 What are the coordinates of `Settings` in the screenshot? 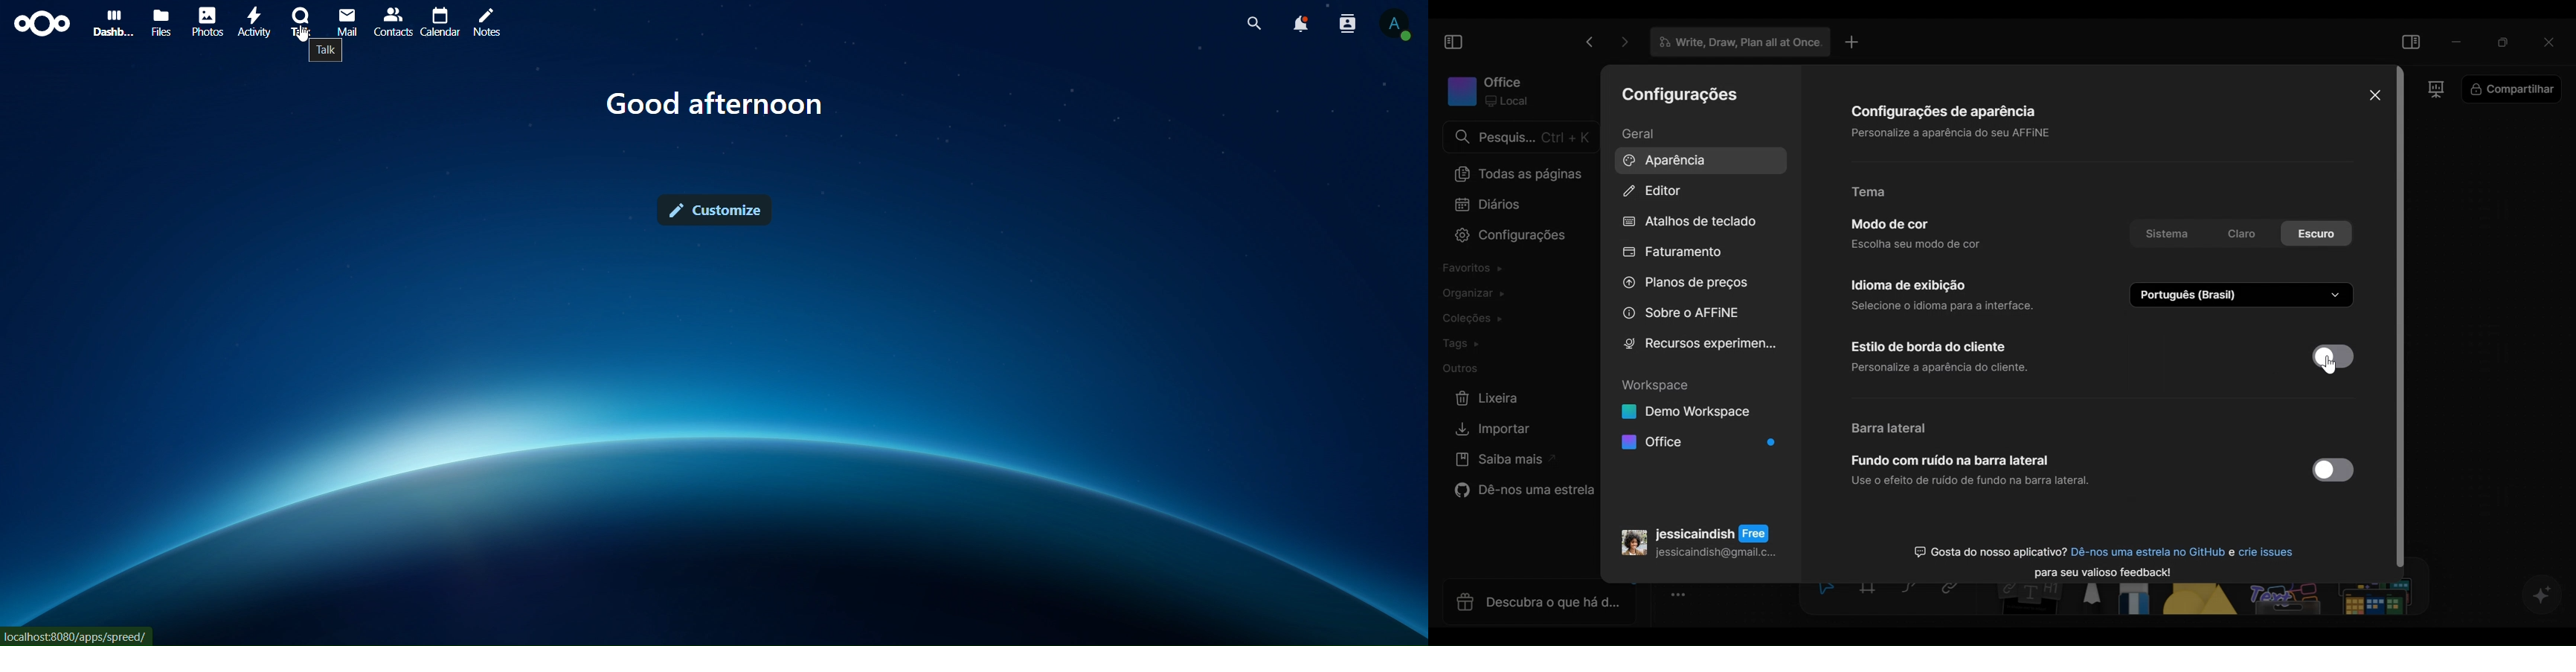 It's located at (1504, 236).